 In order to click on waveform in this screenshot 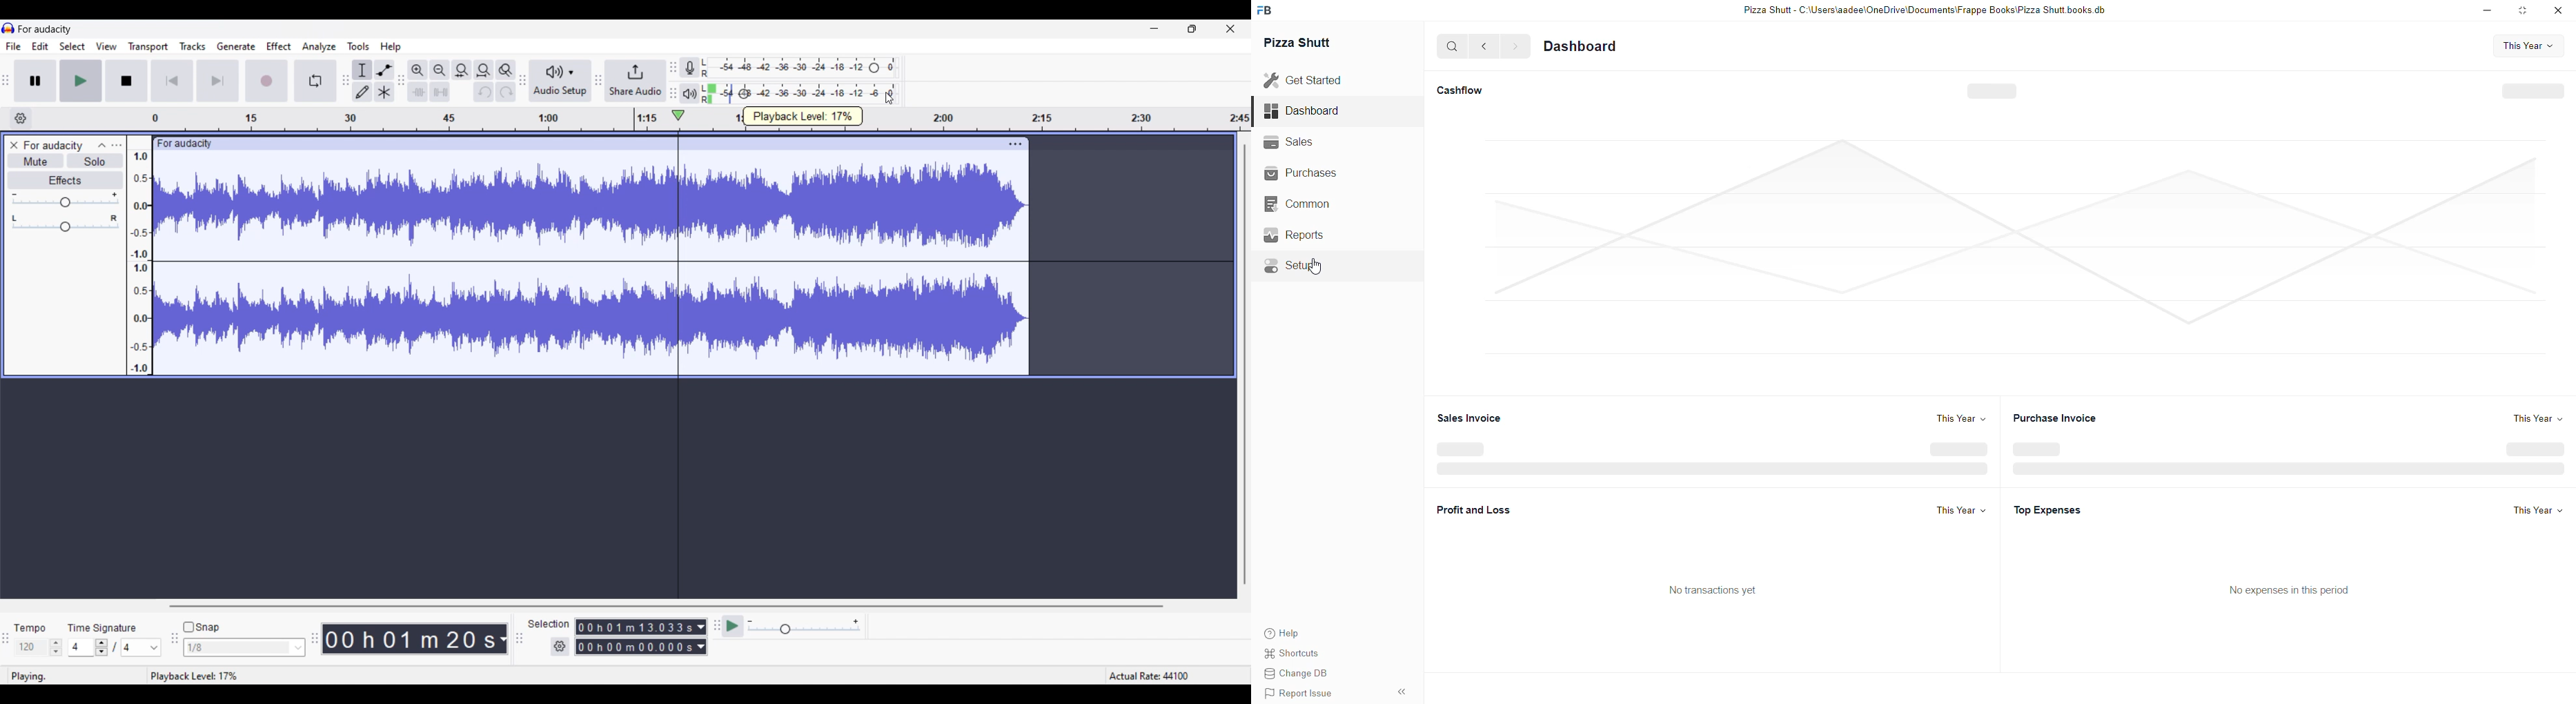, I will do `click(860, 263)`.